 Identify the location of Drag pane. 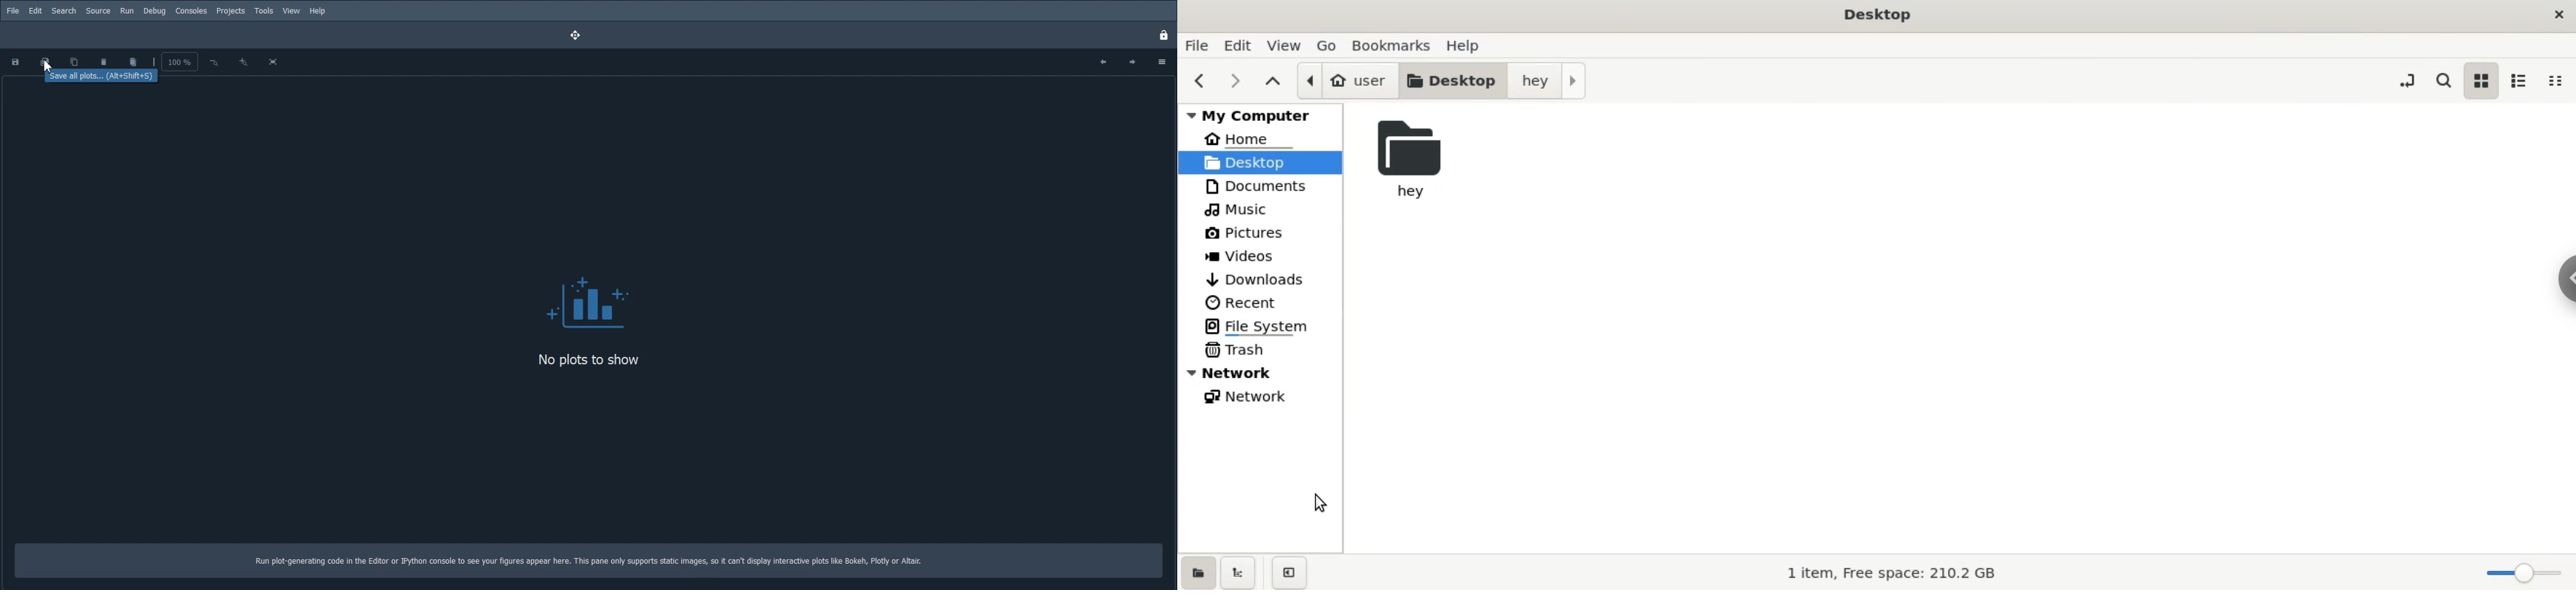
(577, 34).